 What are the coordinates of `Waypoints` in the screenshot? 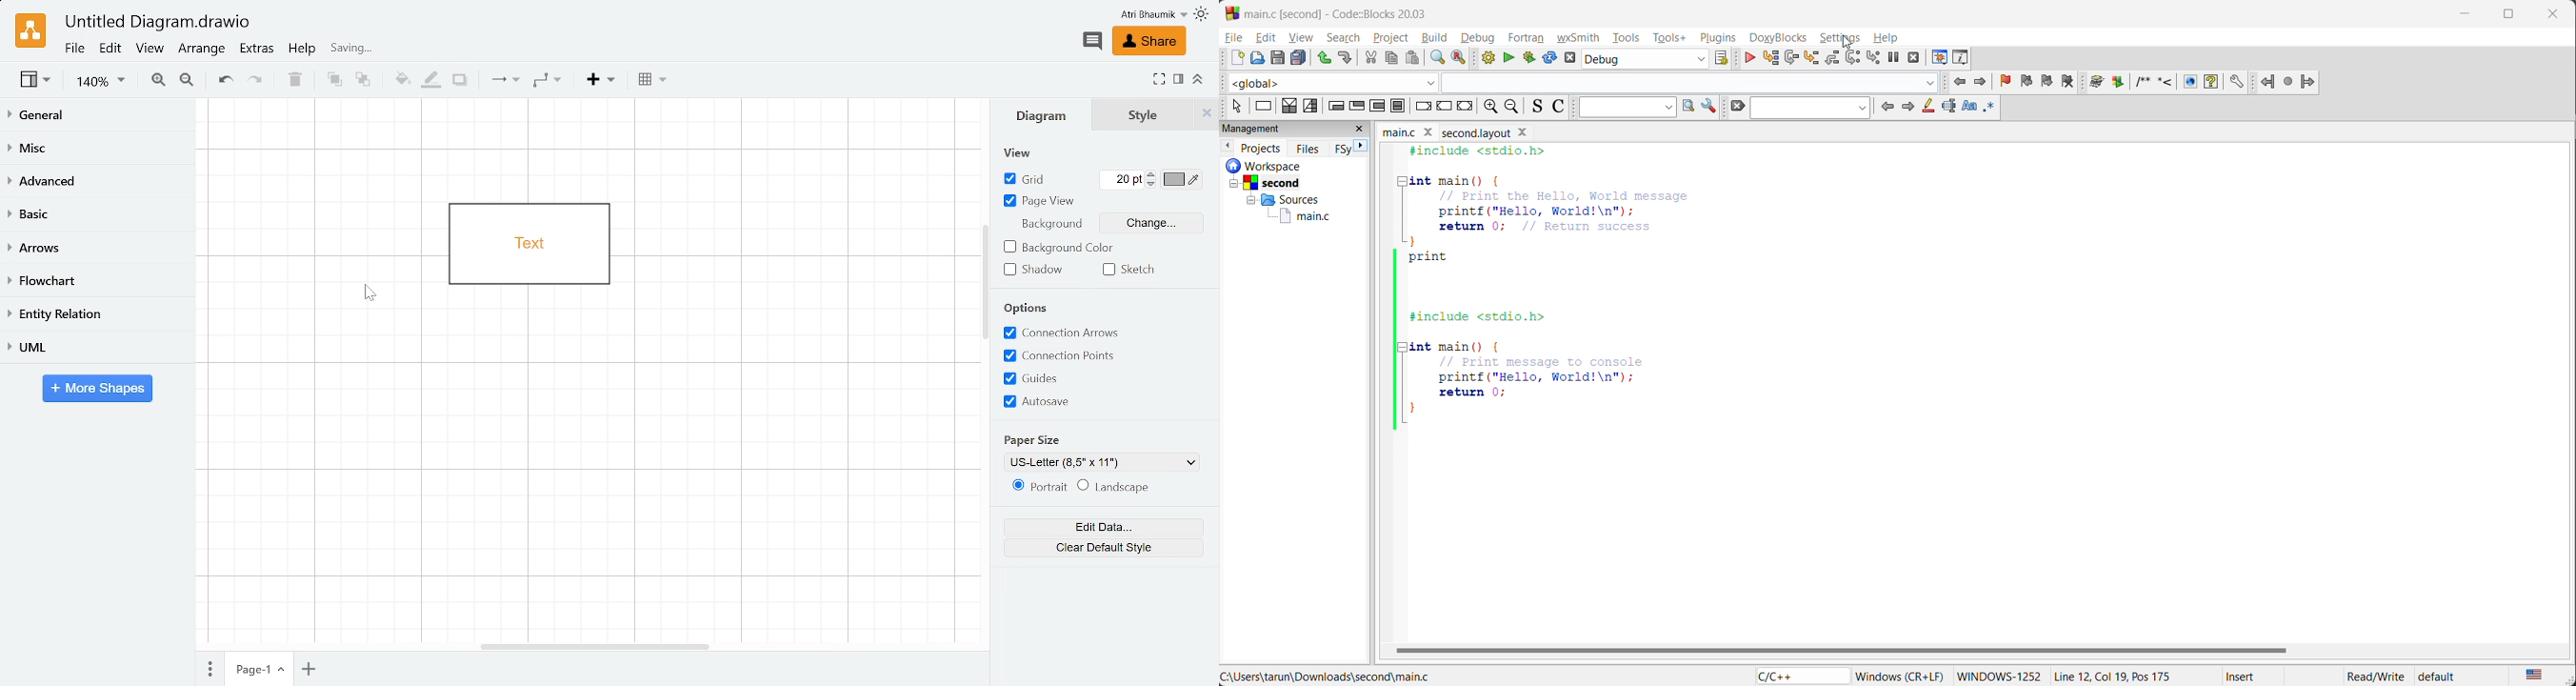 It's located at (549, 82).